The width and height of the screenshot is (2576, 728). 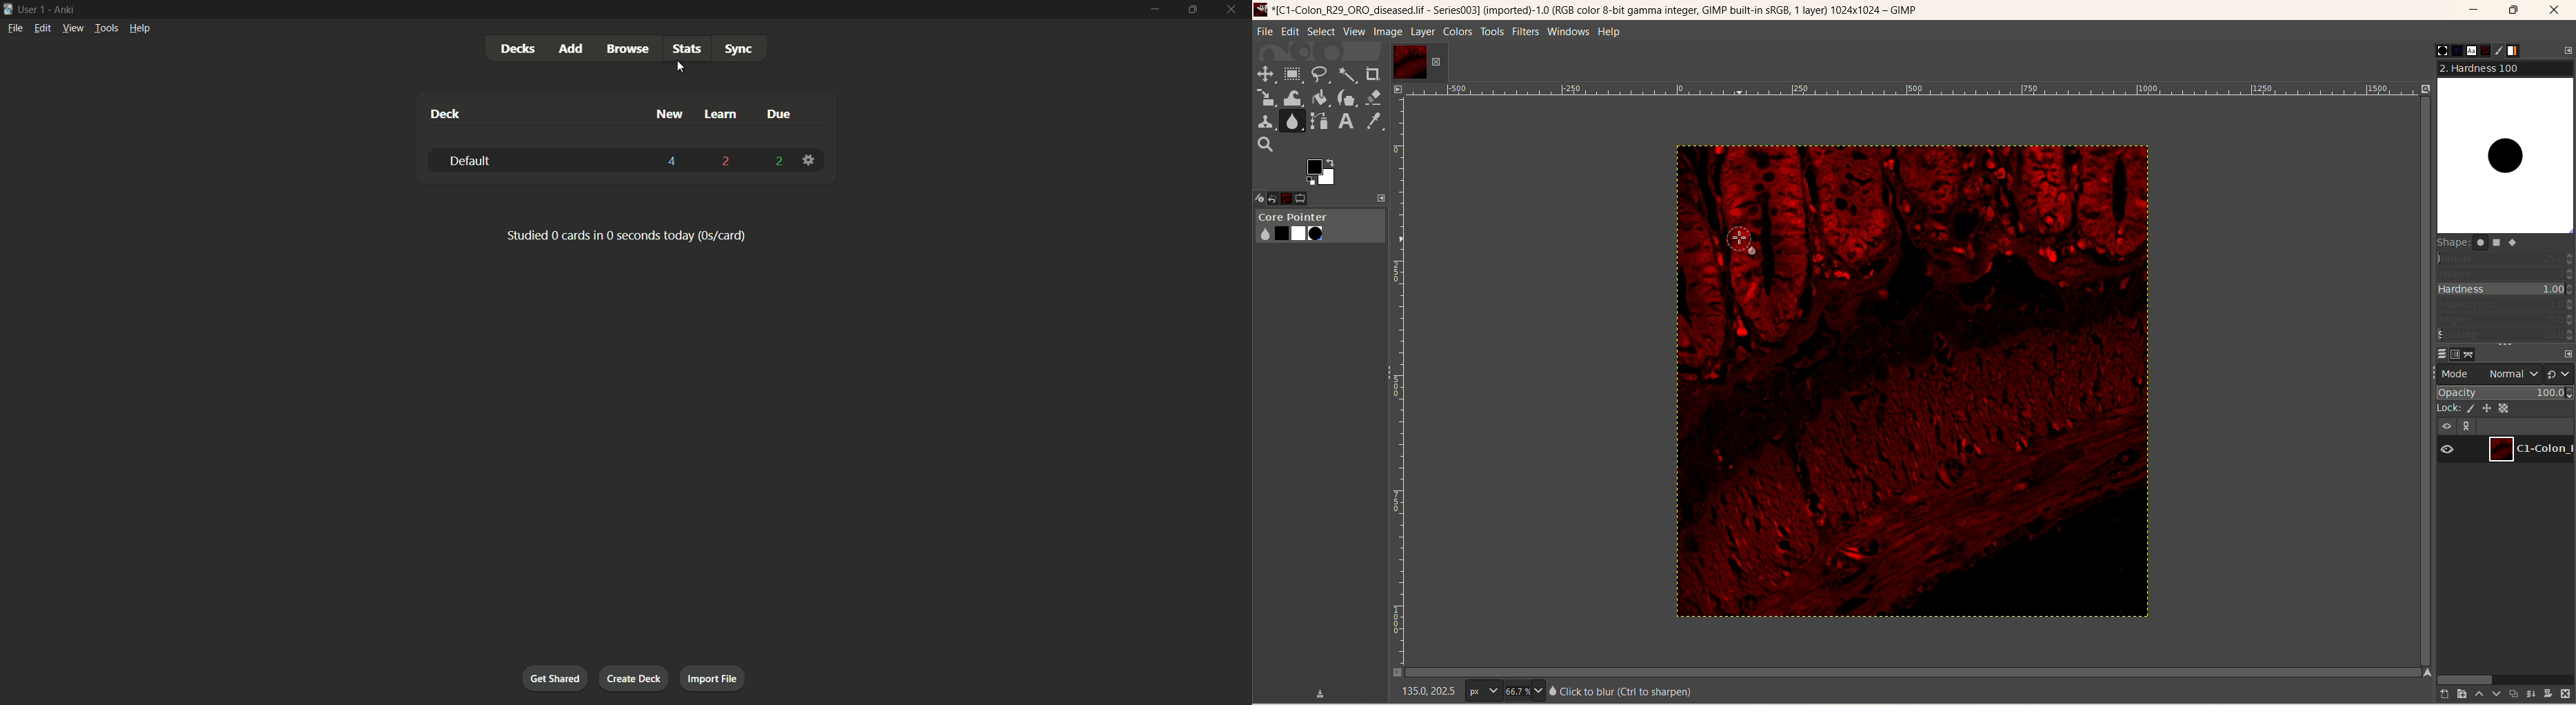 I want to click on app name, so click(x=64, y=9).